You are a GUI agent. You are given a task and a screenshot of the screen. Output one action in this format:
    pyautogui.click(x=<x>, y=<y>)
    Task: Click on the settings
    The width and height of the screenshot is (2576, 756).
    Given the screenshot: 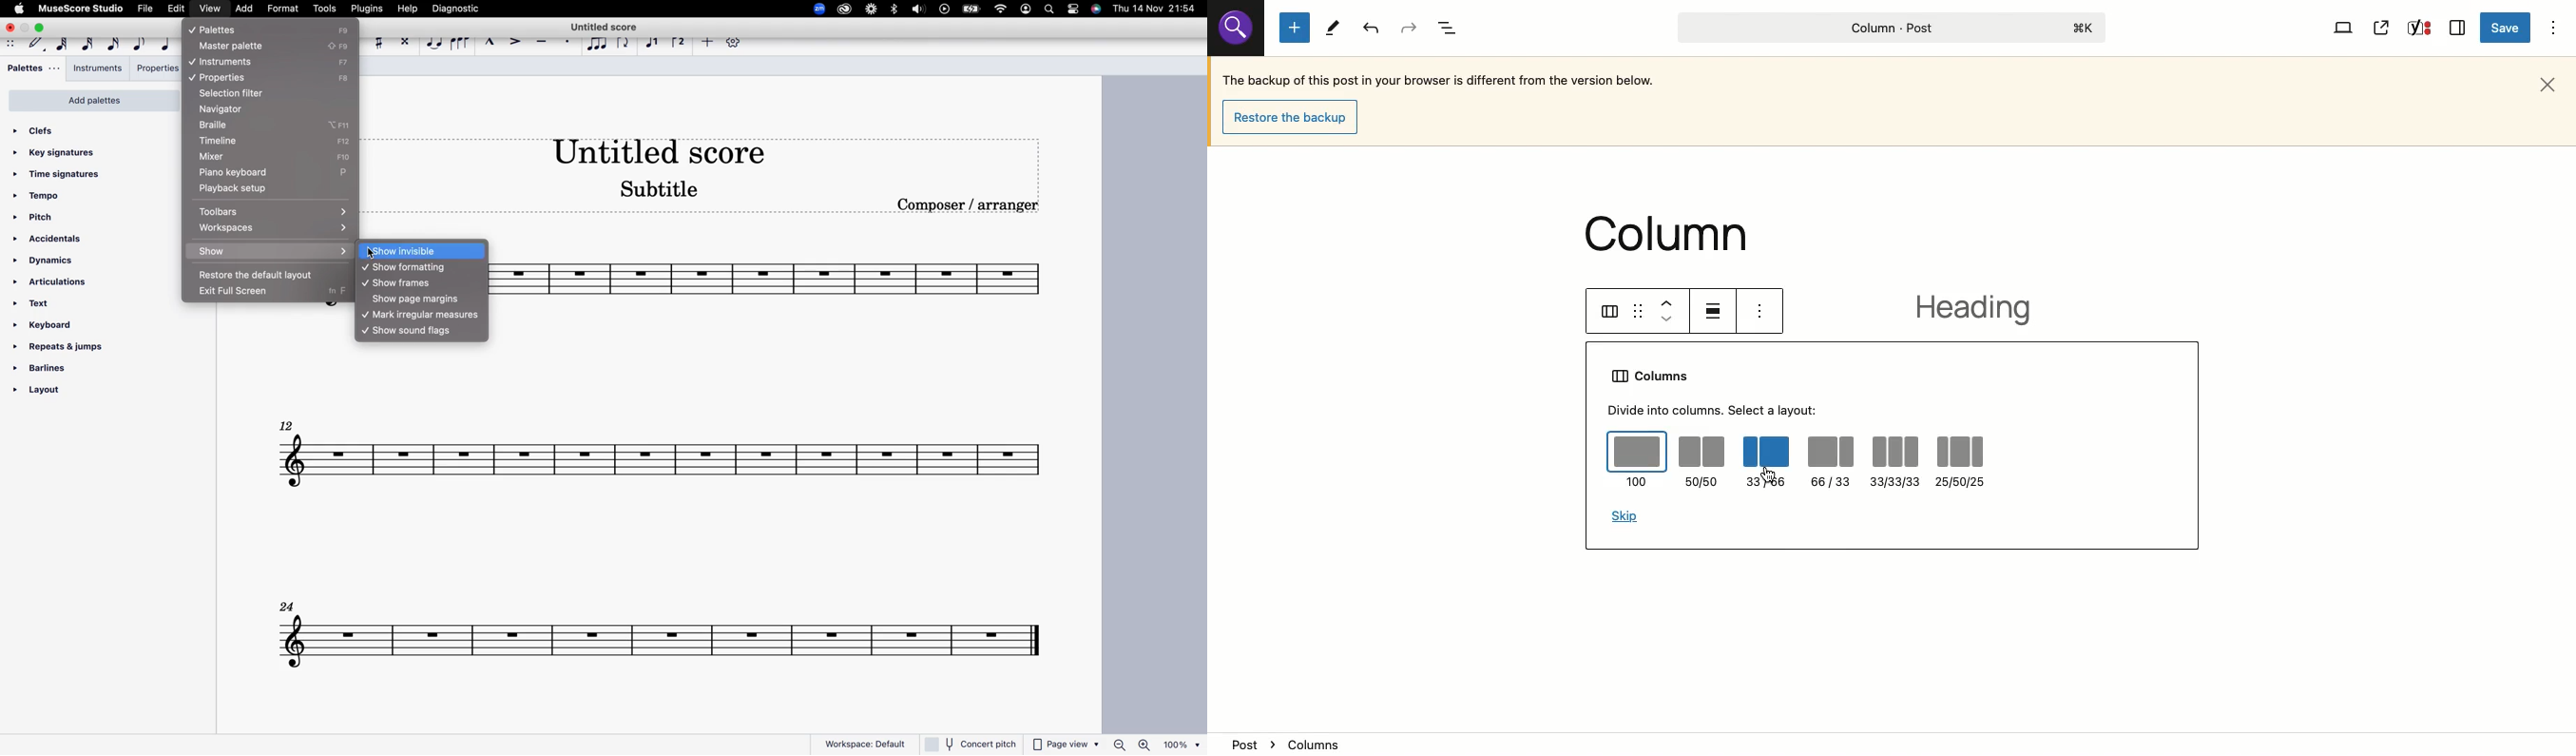 What is the action you would take?
    pyautogui.click(x=1072, y=8)
    